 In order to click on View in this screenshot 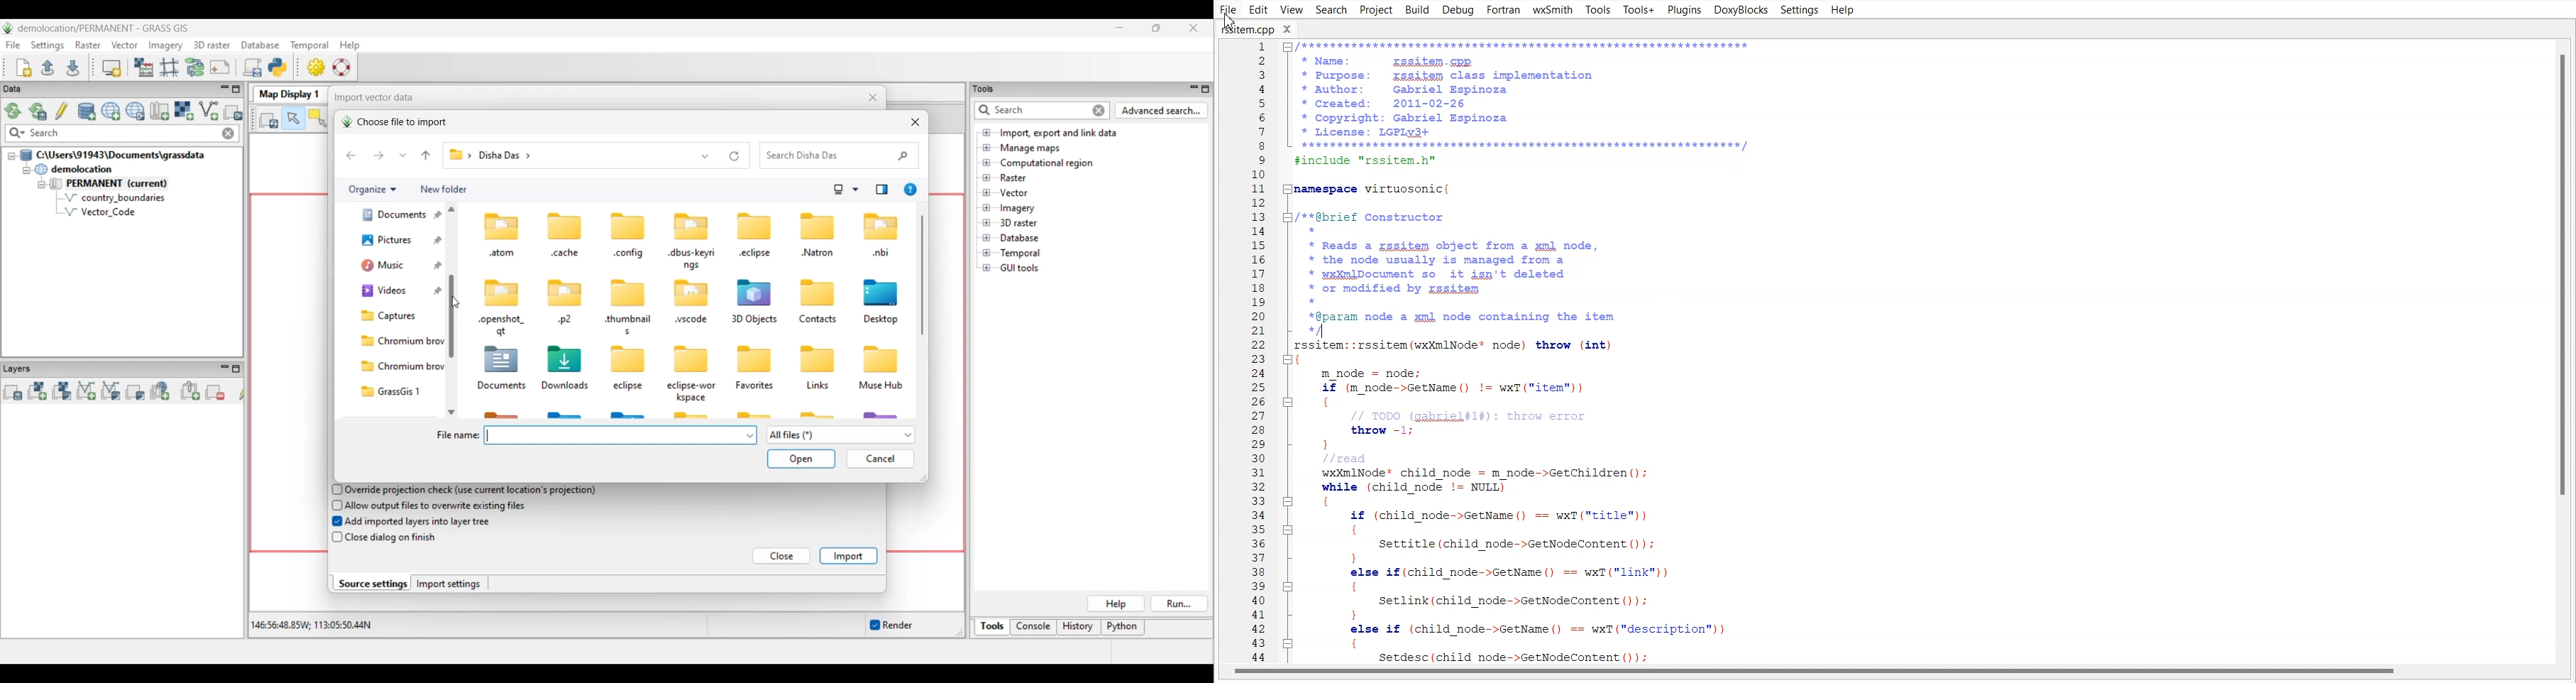, I will do `click(1292, 9)`.